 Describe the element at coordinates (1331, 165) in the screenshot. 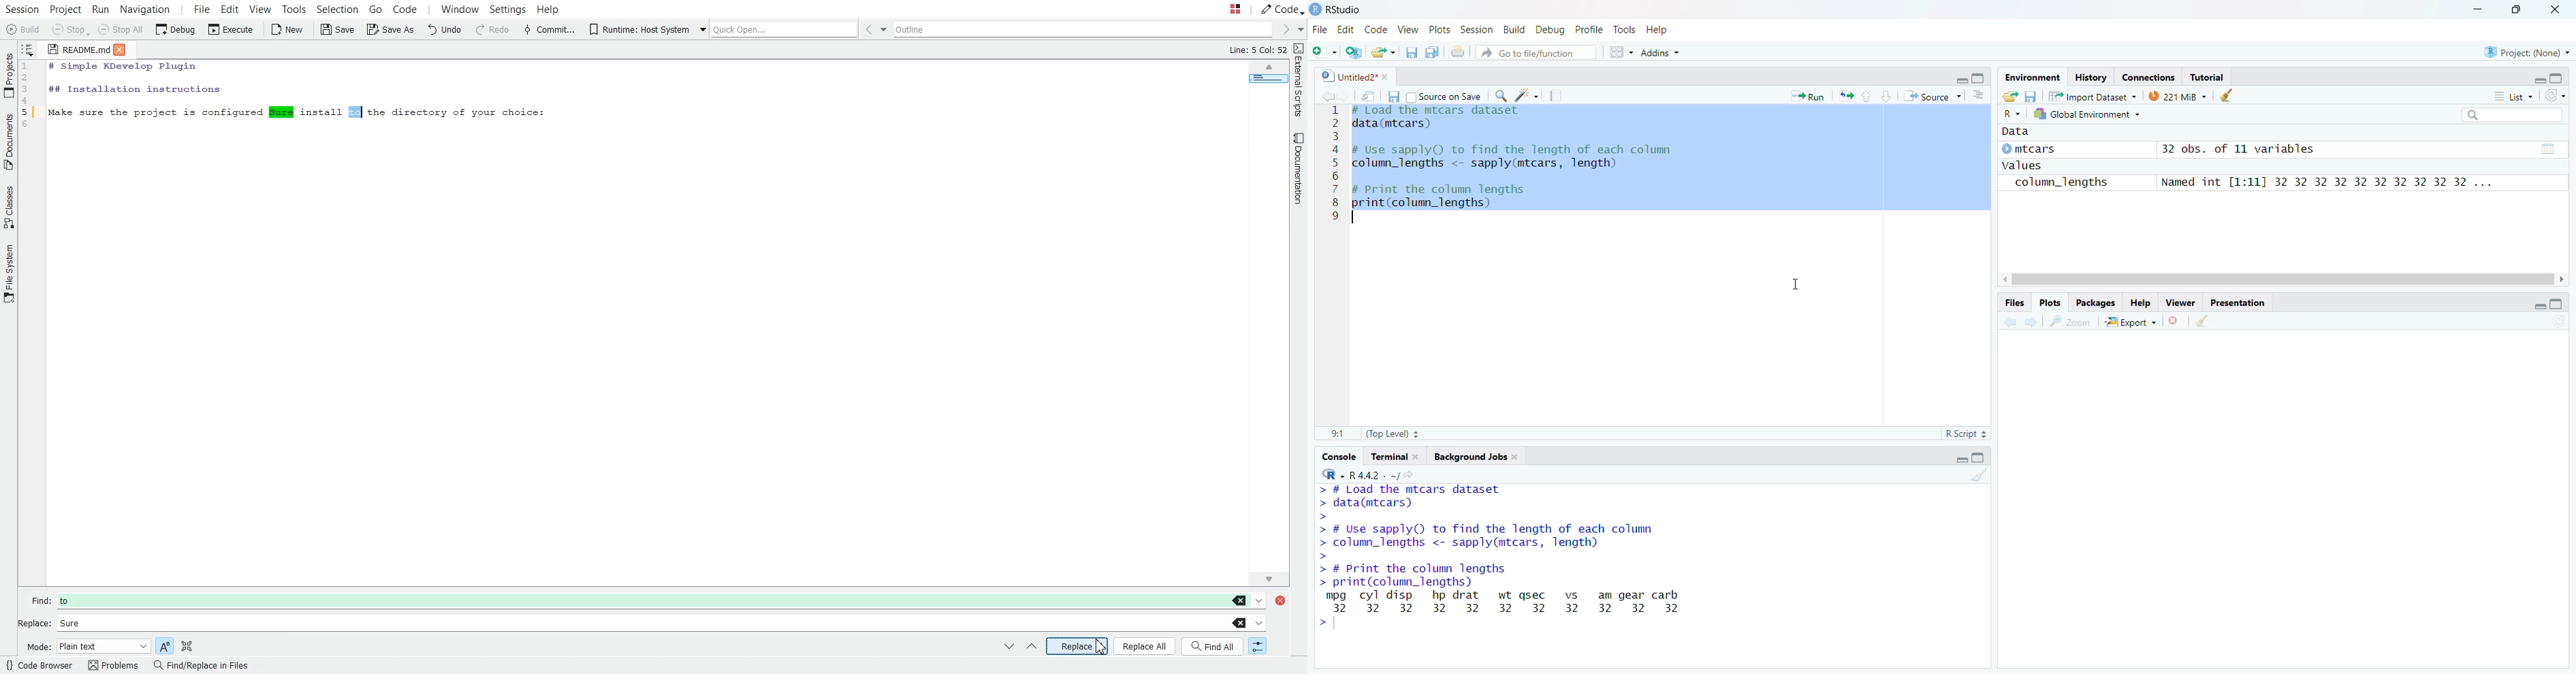

I see `Line numbers` at that location.